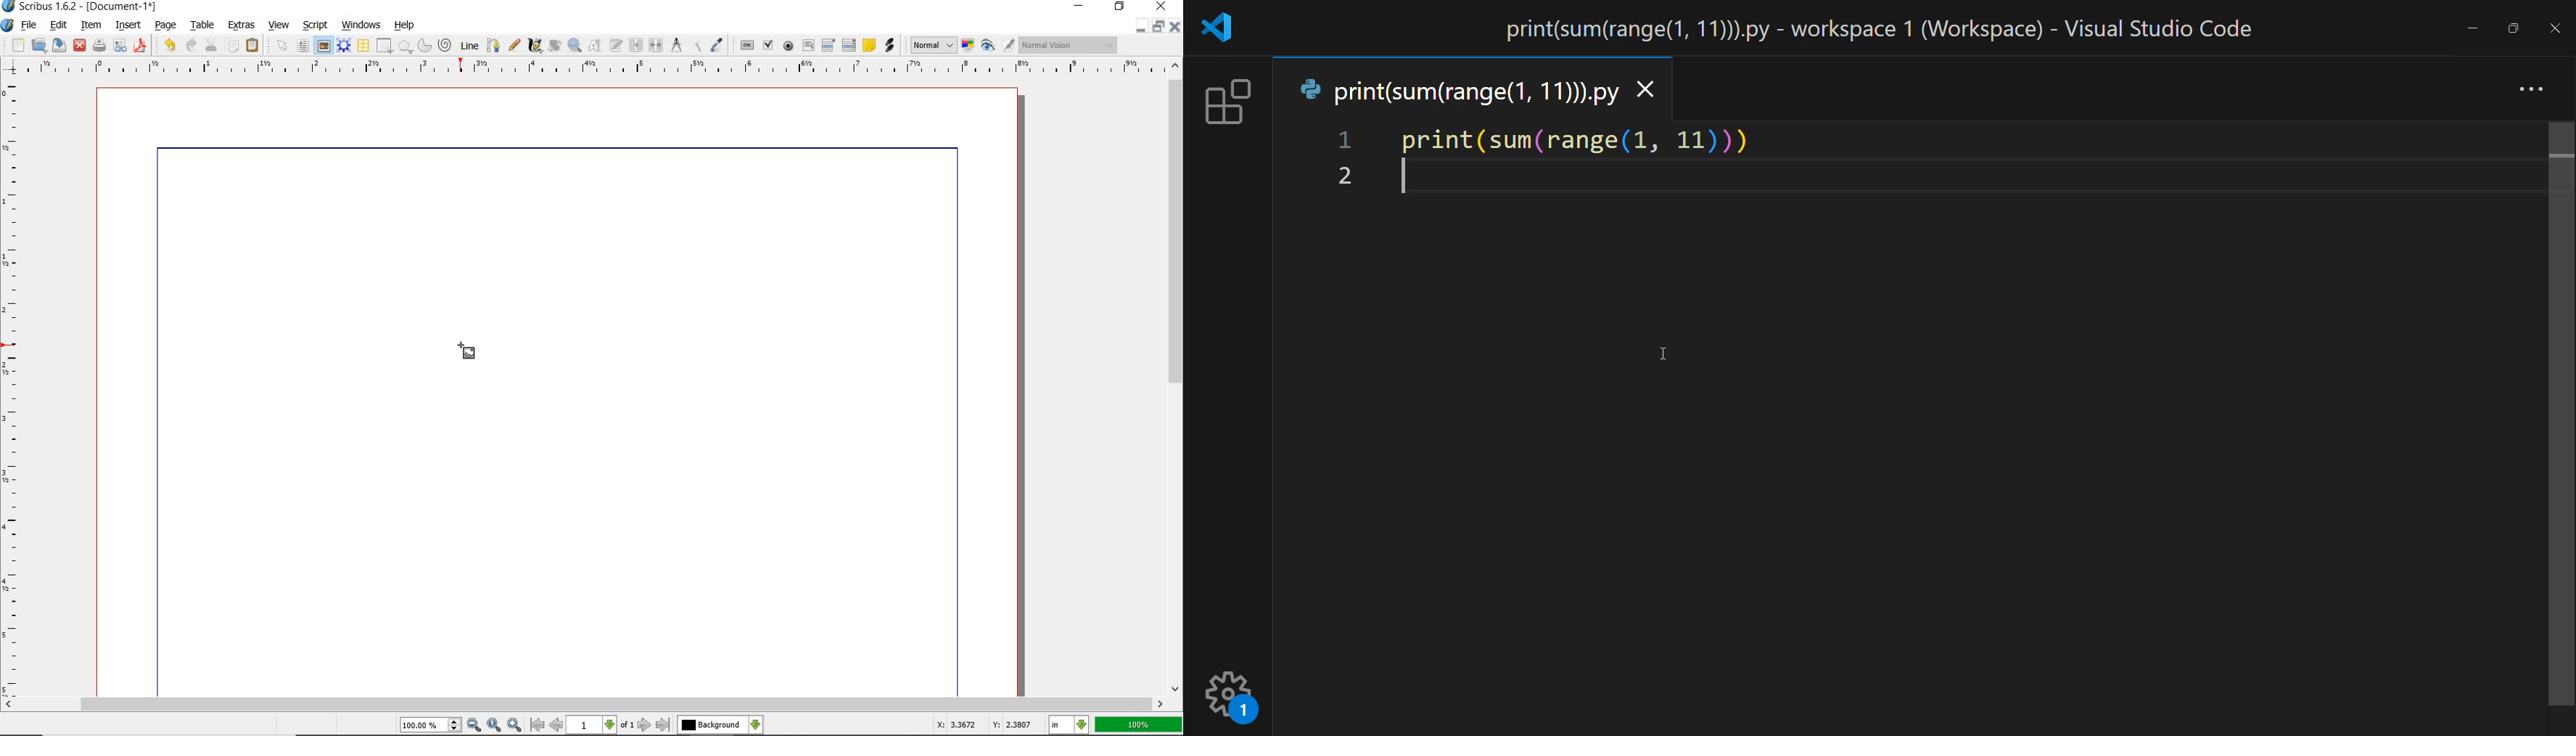 The width and height of the screenshot is (2576, 756). I want to click on paste, so click(254, 45).